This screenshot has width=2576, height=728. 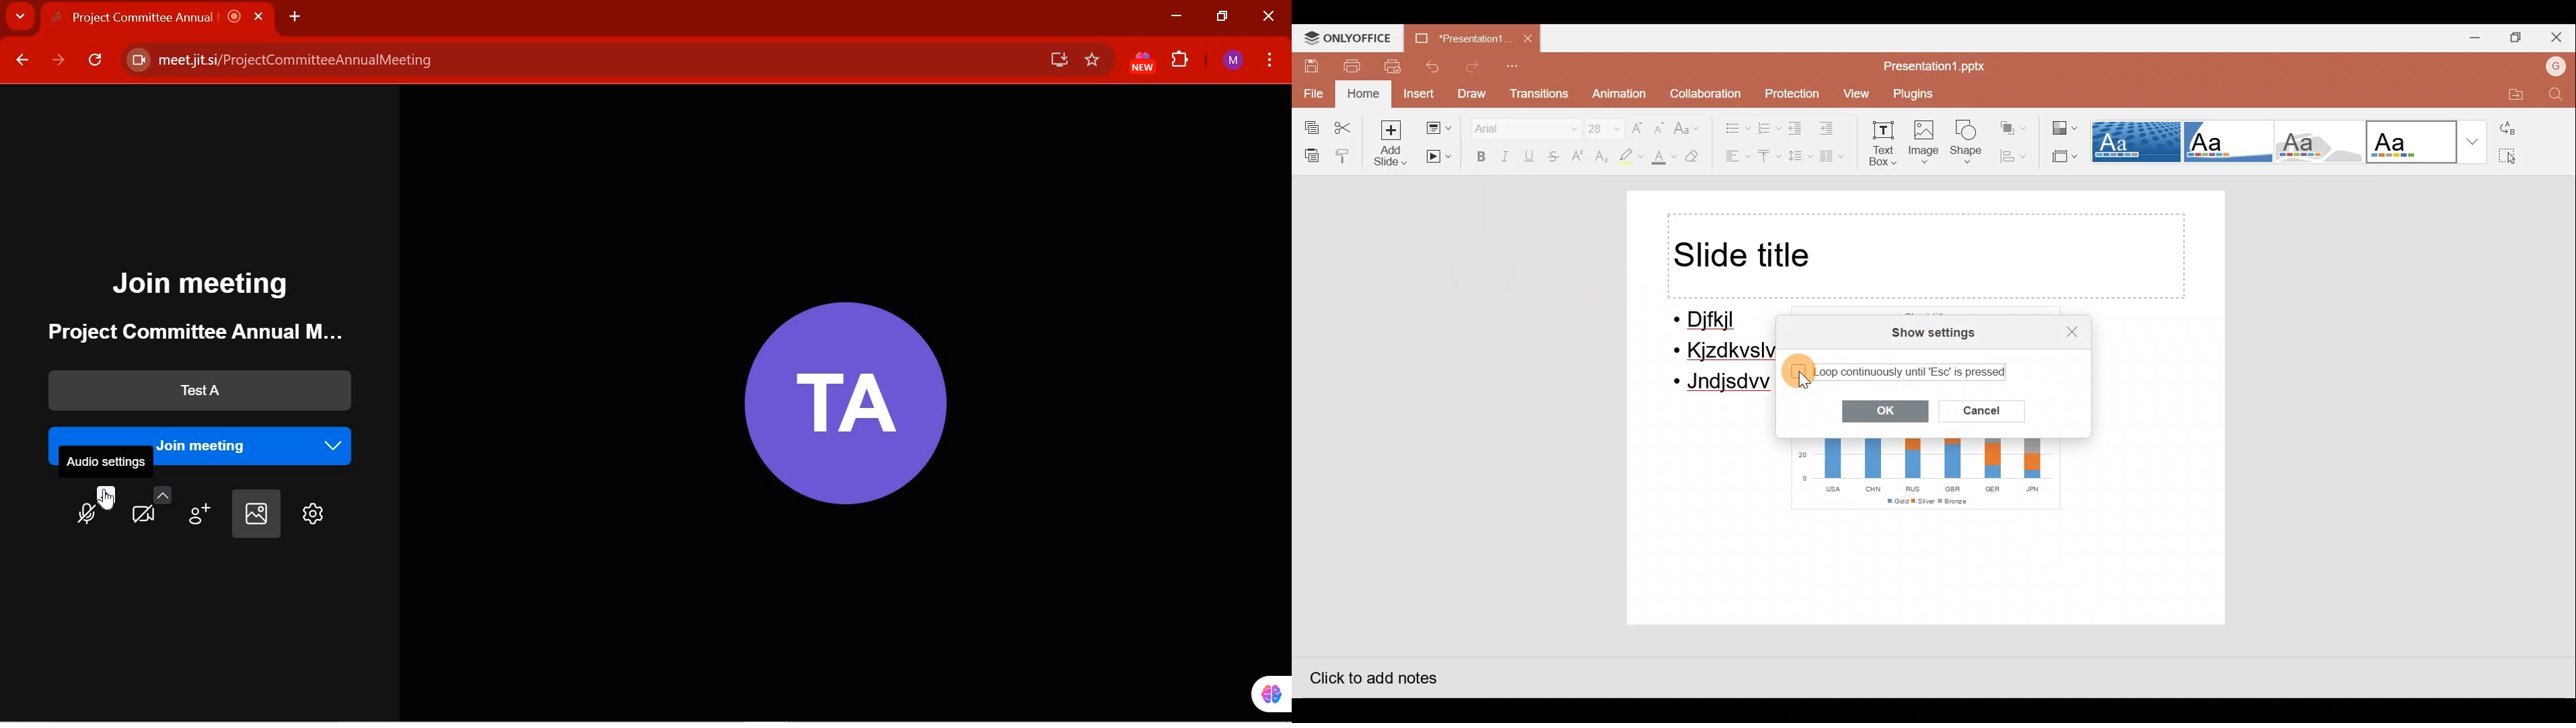 What do you see at coordinates (20, 18) in the screenshot?
I see `SEARCH TABS` at bounding box center [20, 18].